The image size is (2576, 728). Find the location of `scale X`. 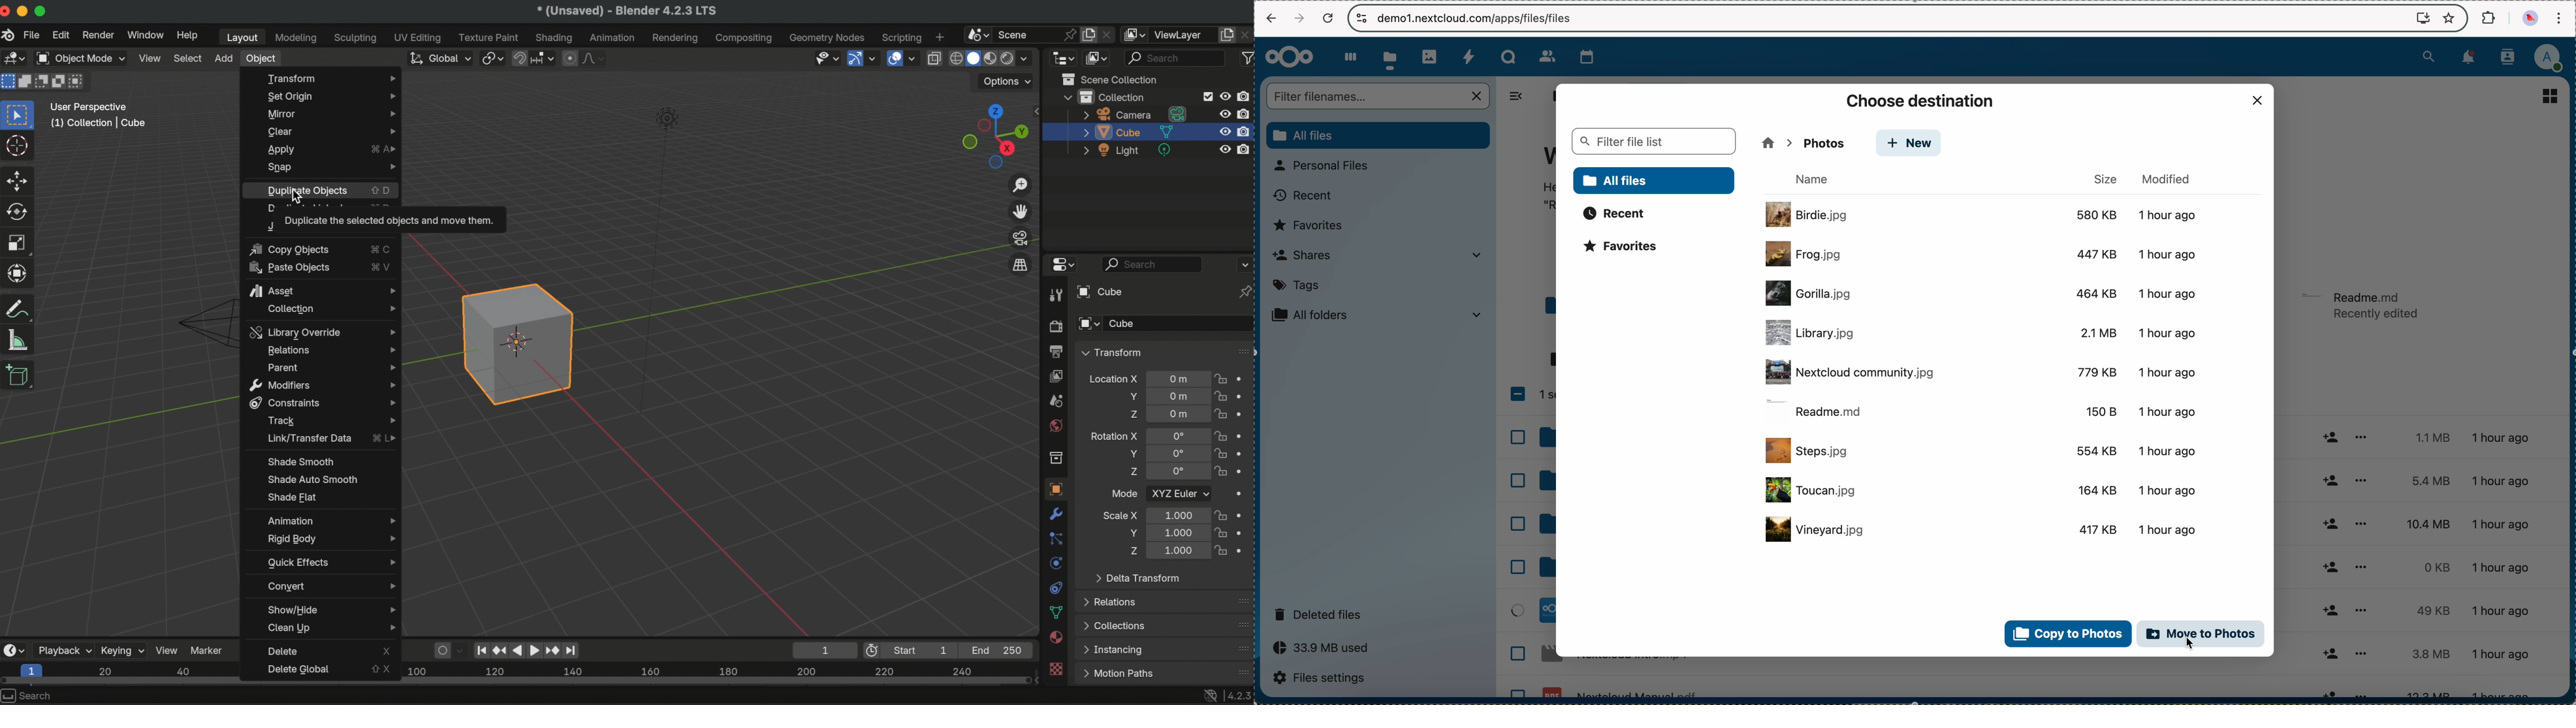

scale X is located at coordinates (1121, 515).